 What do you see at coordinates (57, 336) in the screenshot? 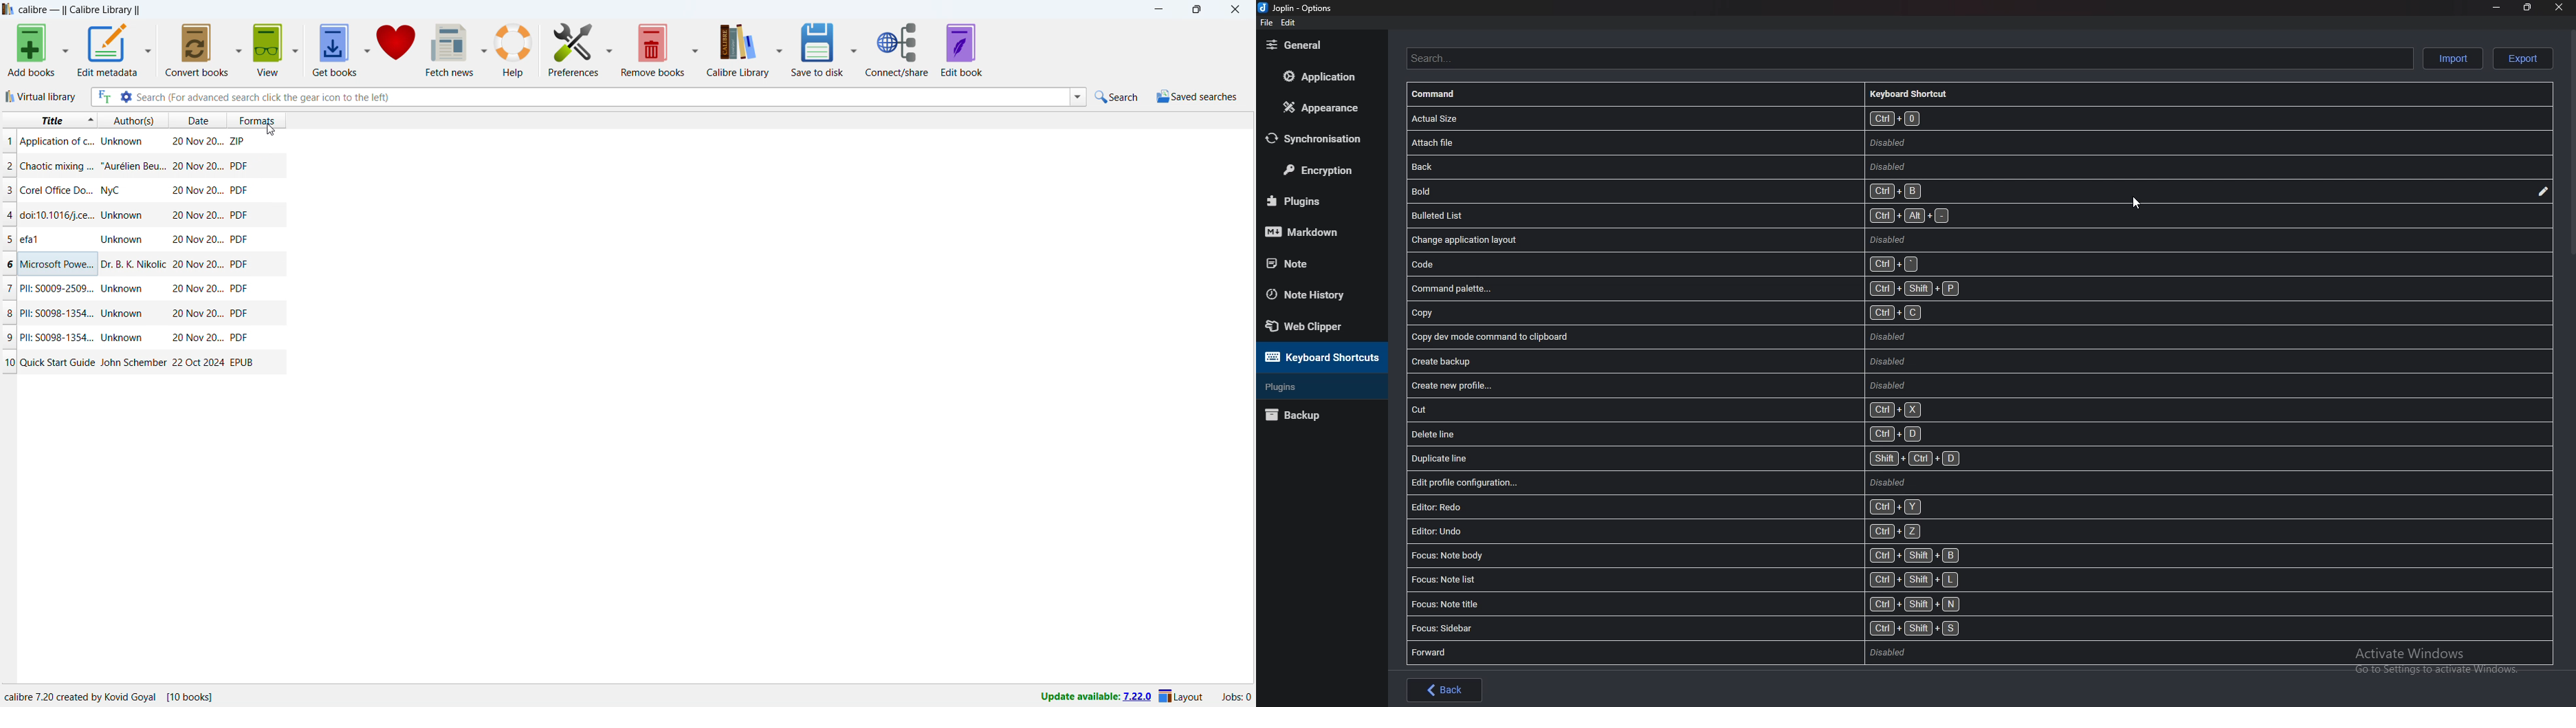
I see `title` at bounding box center [57, 336].